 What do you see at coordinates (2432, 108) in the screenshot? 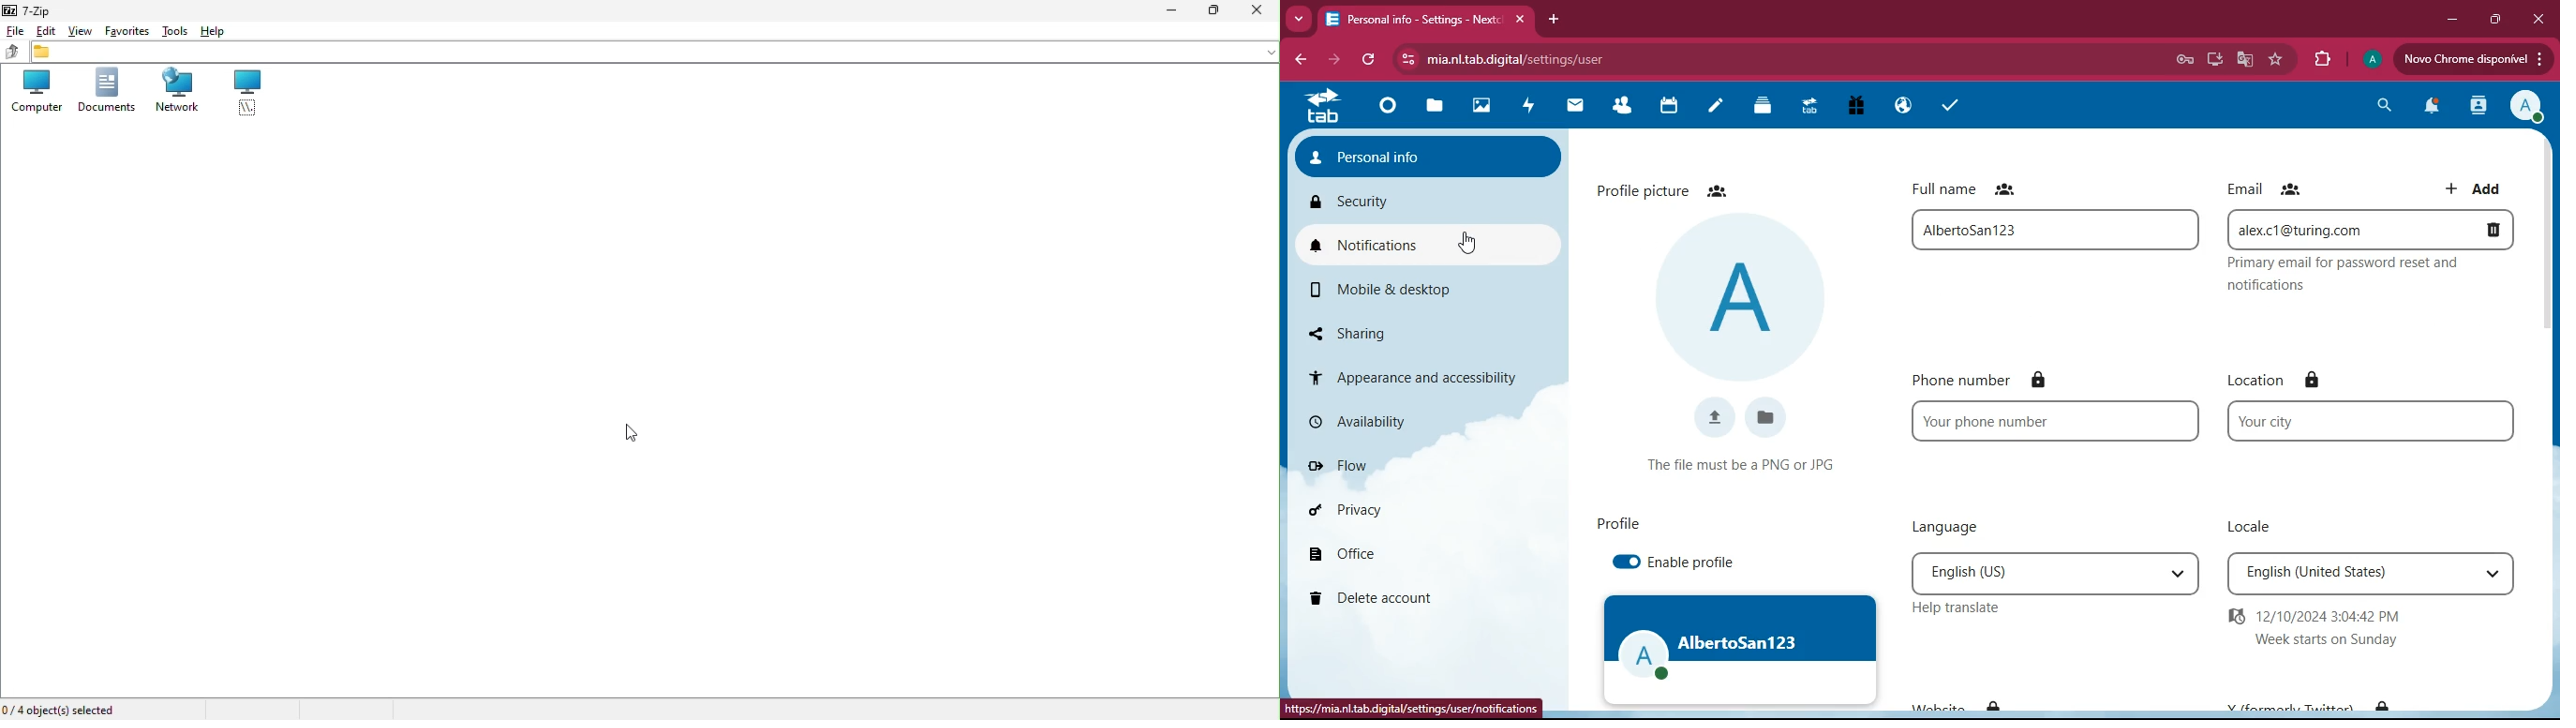
I see `notifications` at bounding box center [2432, 108].